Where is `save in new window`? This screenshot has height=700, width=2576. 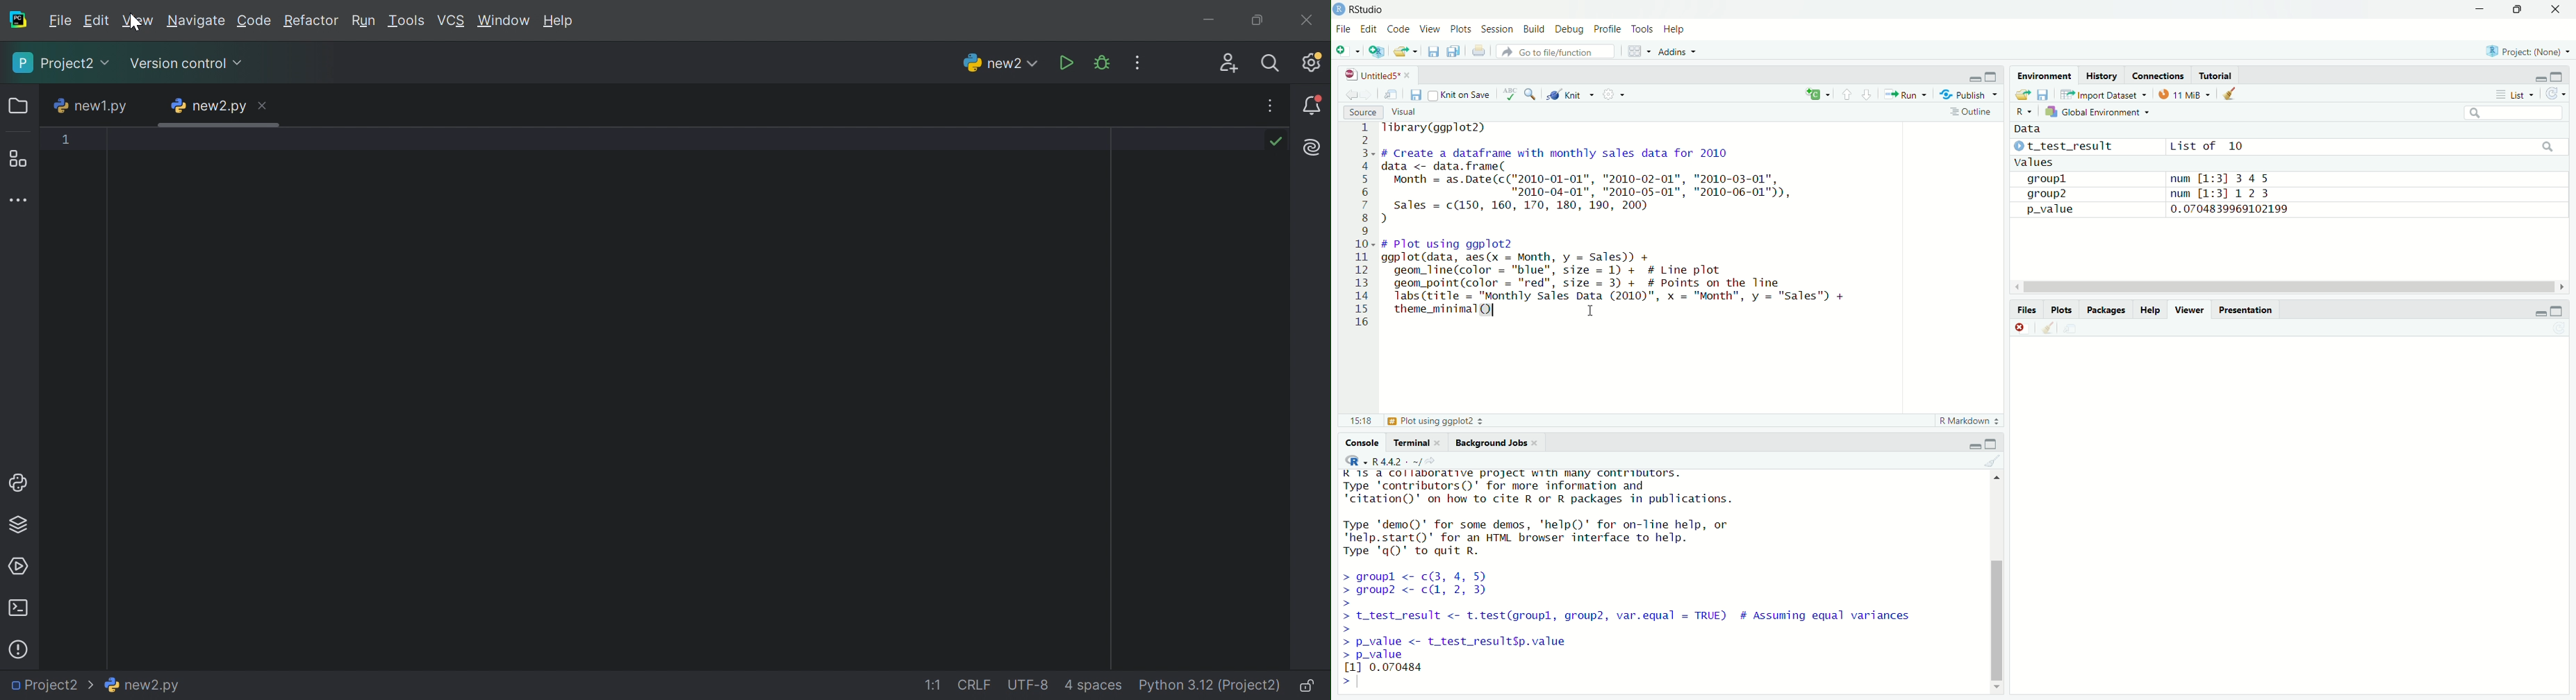
save in new window is located at coordinates (1391, 92).